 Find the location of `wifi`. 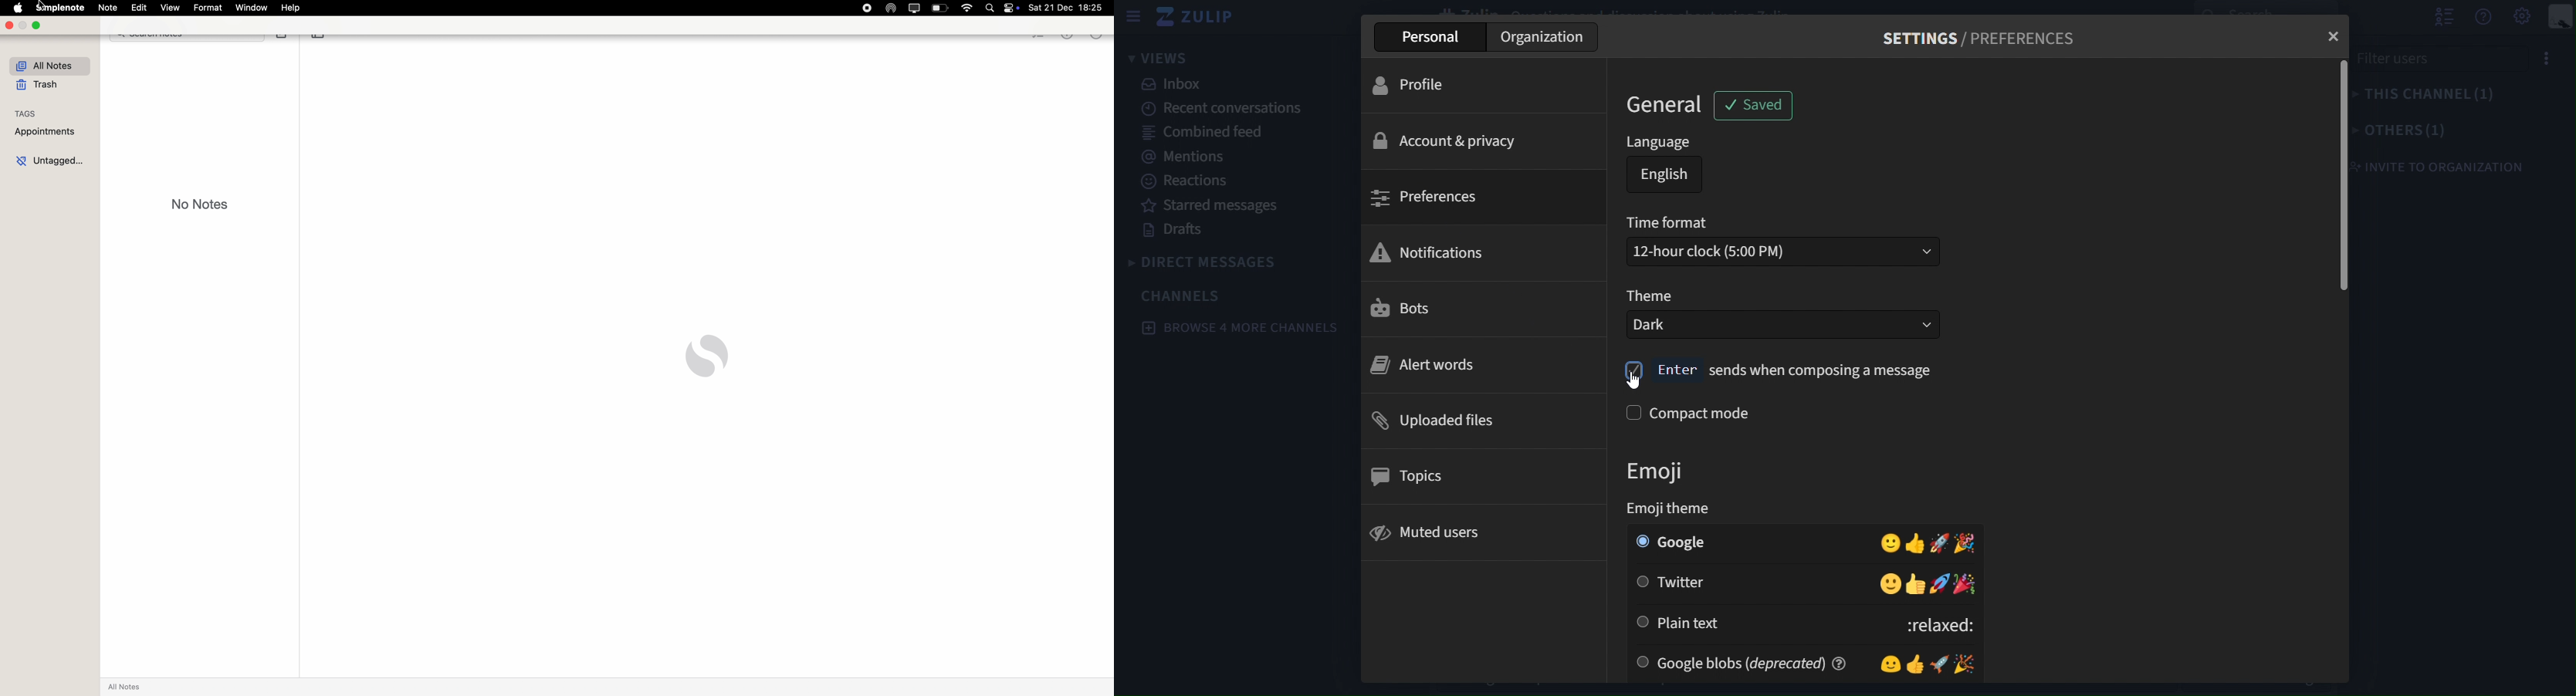

wifi is located at coordinates (965, 8).